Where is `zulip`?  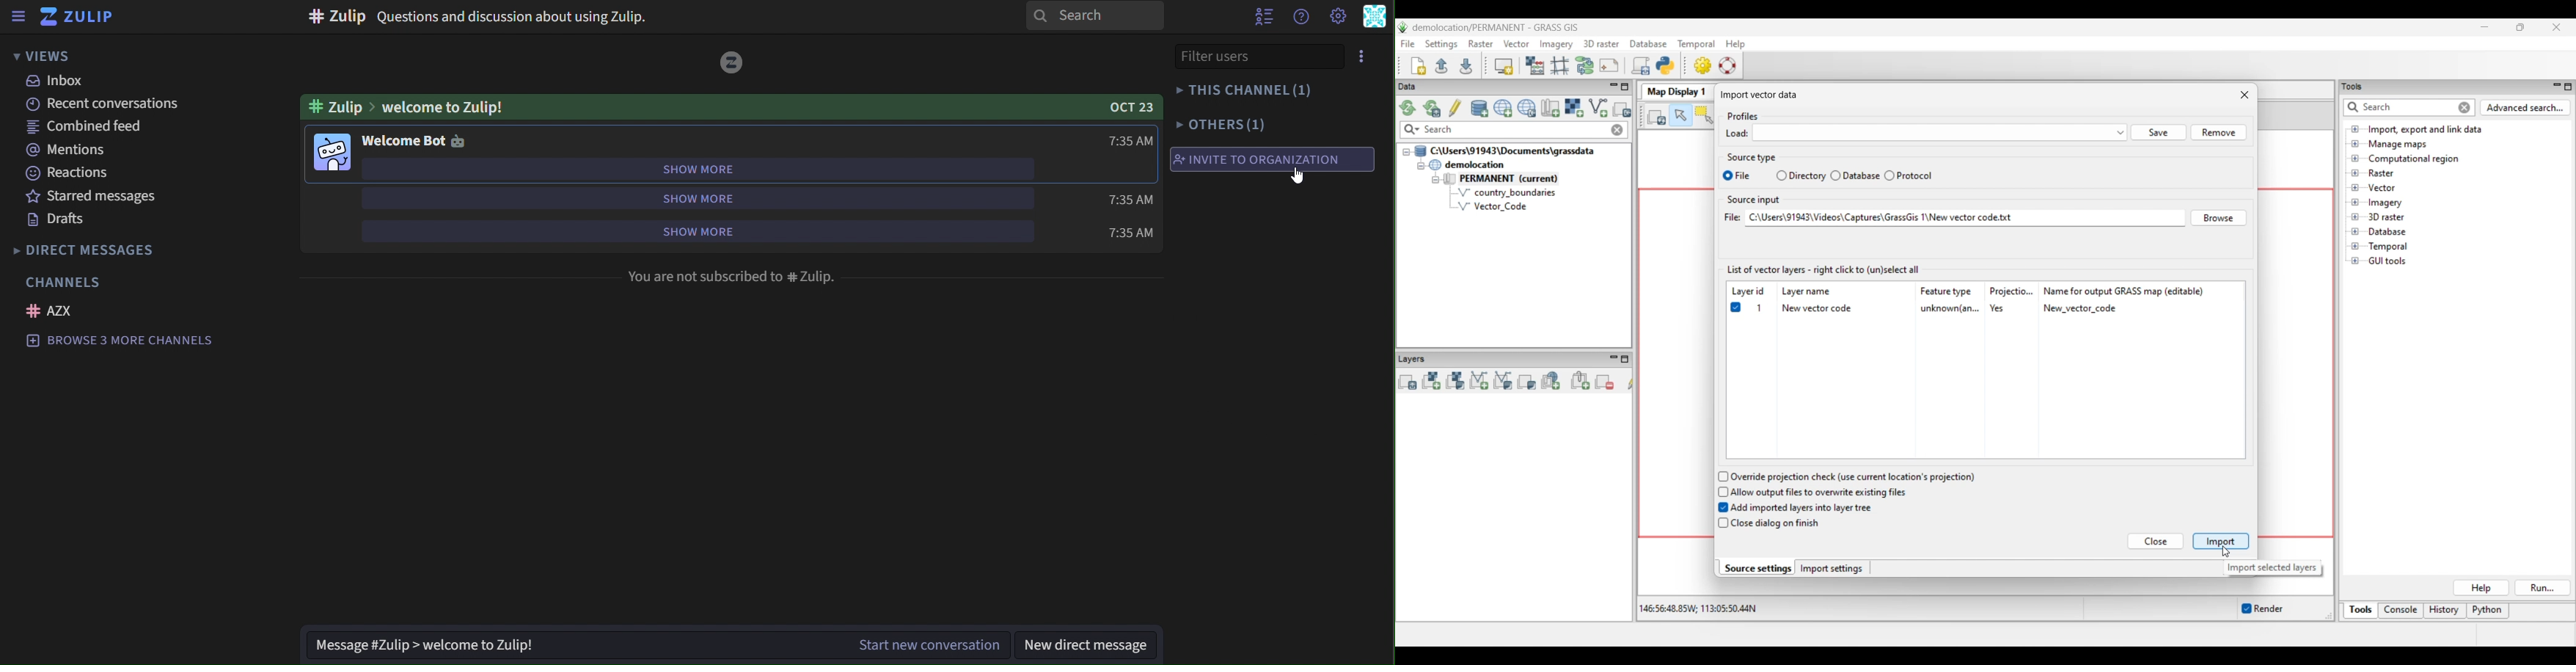
zulip is located at coordinates (81, 17).